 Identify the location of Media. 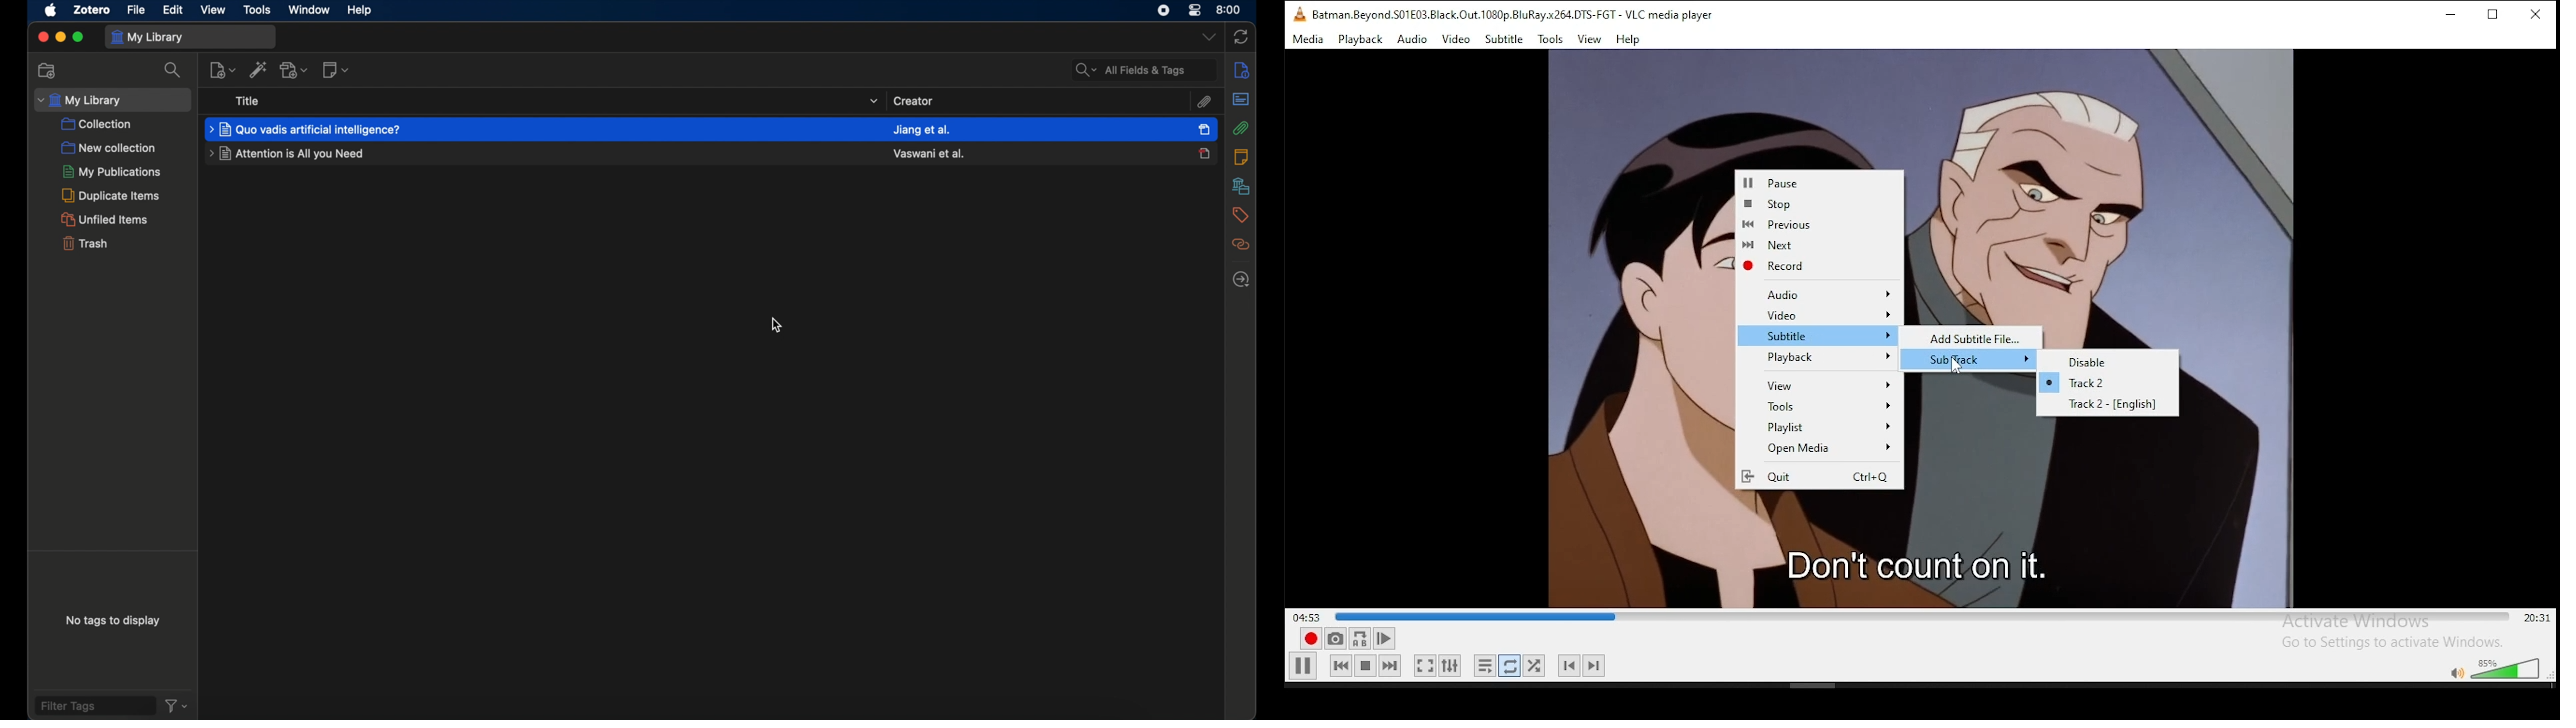
(1309, 40).